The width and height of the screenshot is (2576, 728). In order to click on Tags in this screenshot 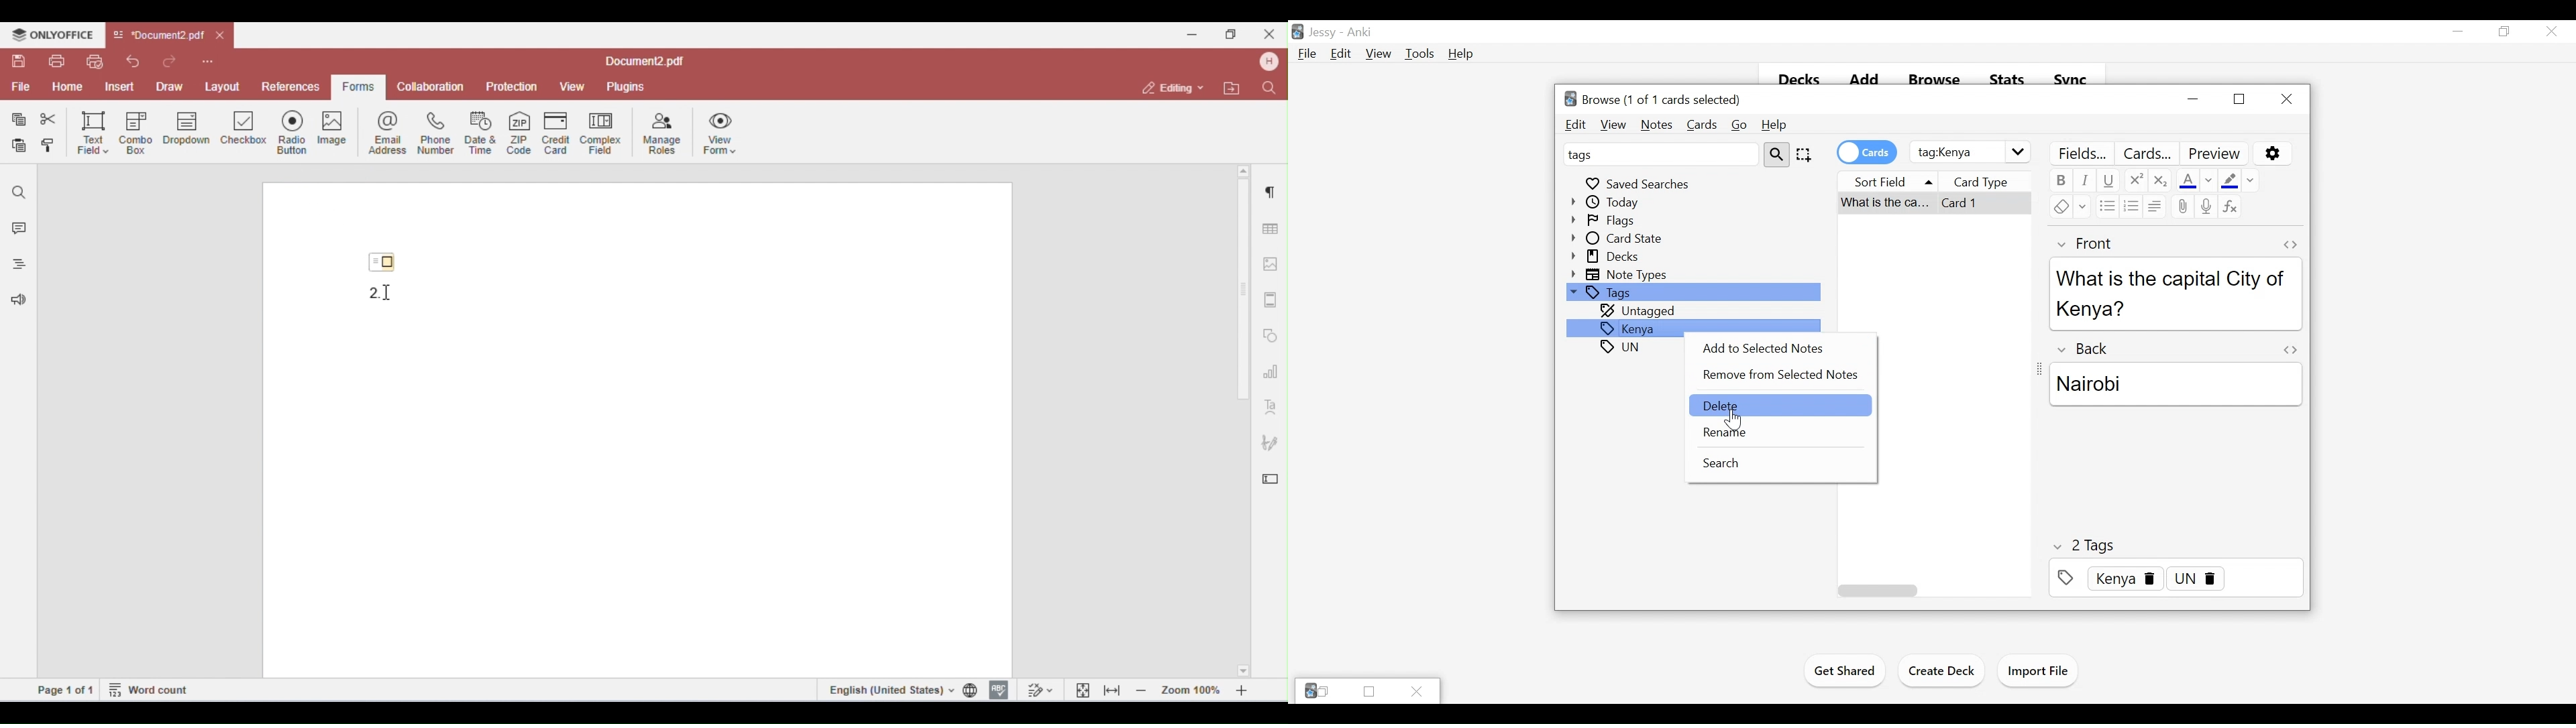, I will do `click(1692, 293)`.